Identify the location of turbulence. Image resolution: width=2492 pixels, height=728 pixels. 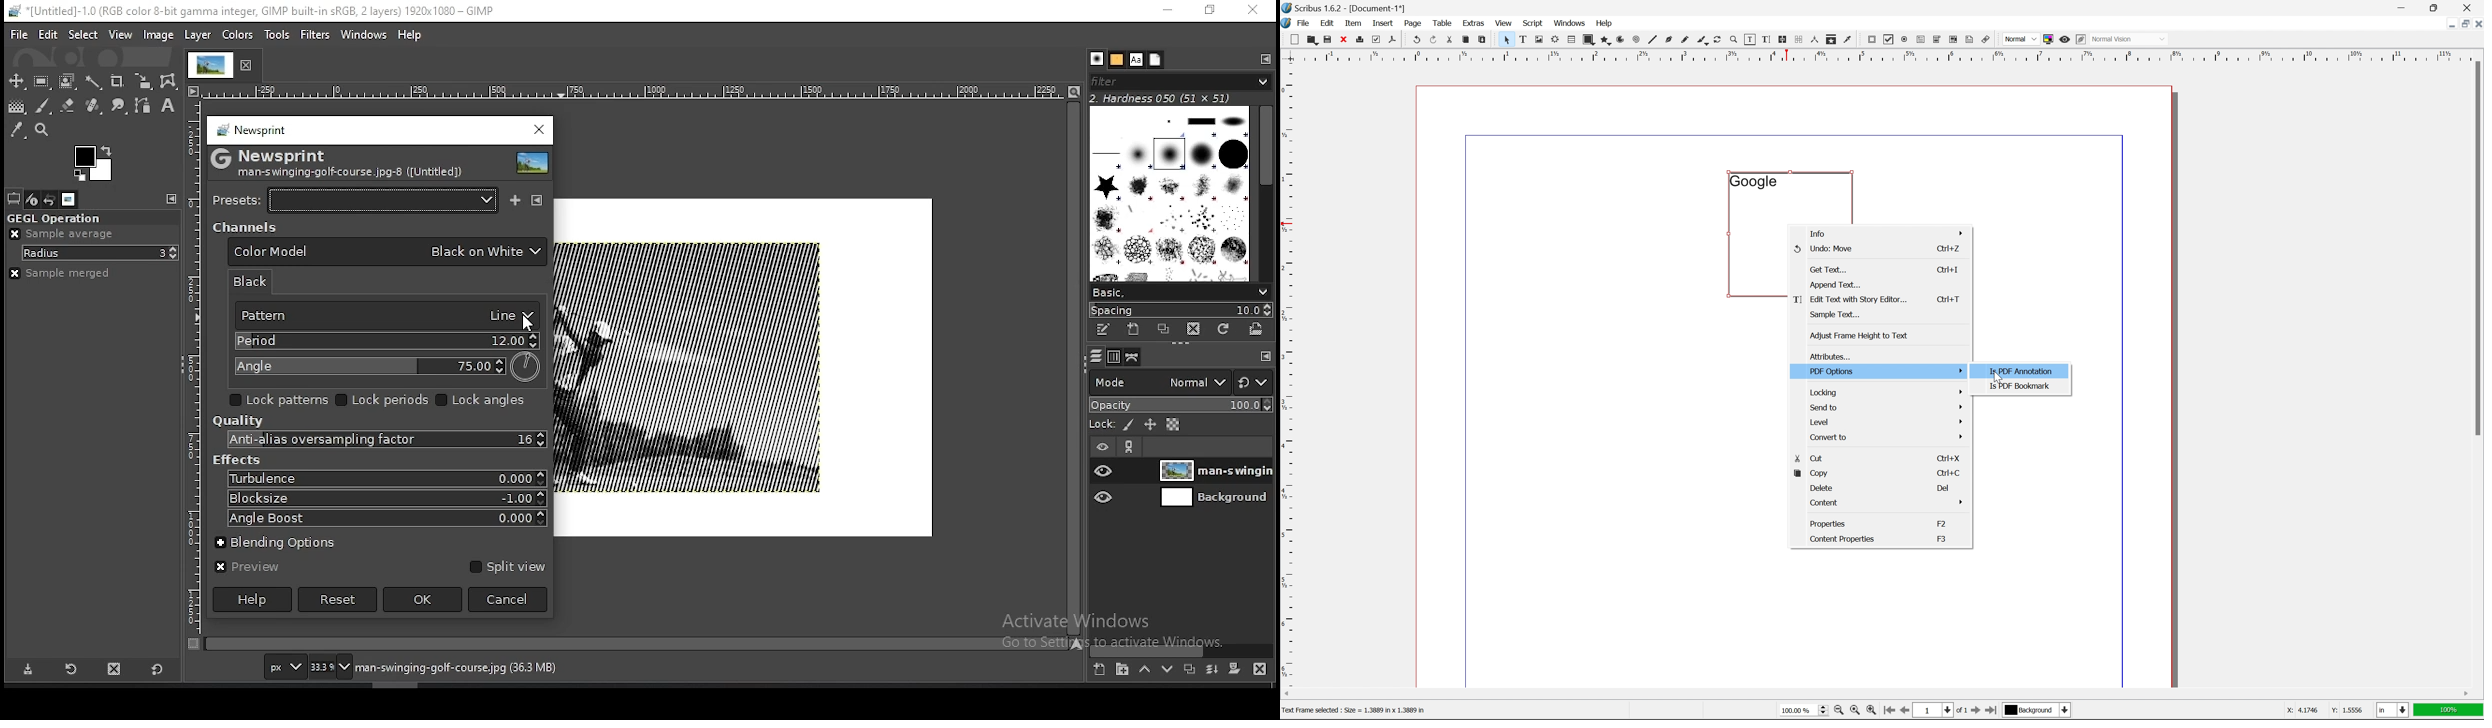
(386, 479).